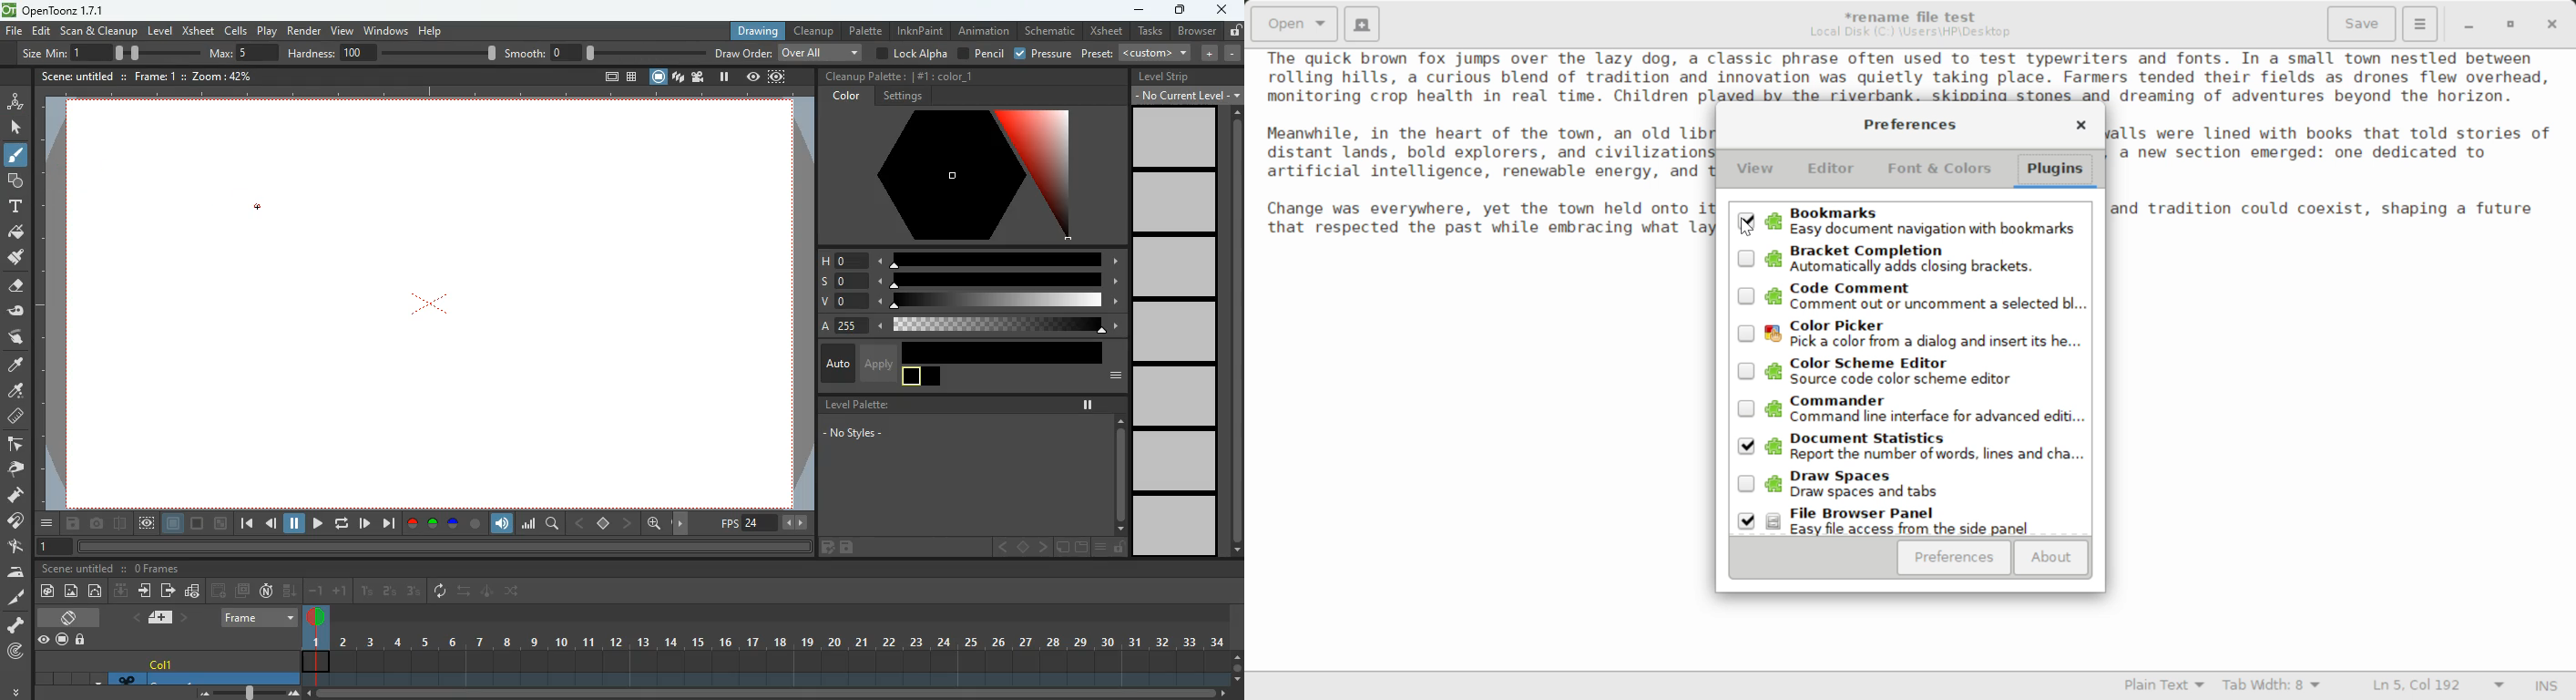 This screenshot has height=700, width=2576. I want to click on pick, so click(14, 469).